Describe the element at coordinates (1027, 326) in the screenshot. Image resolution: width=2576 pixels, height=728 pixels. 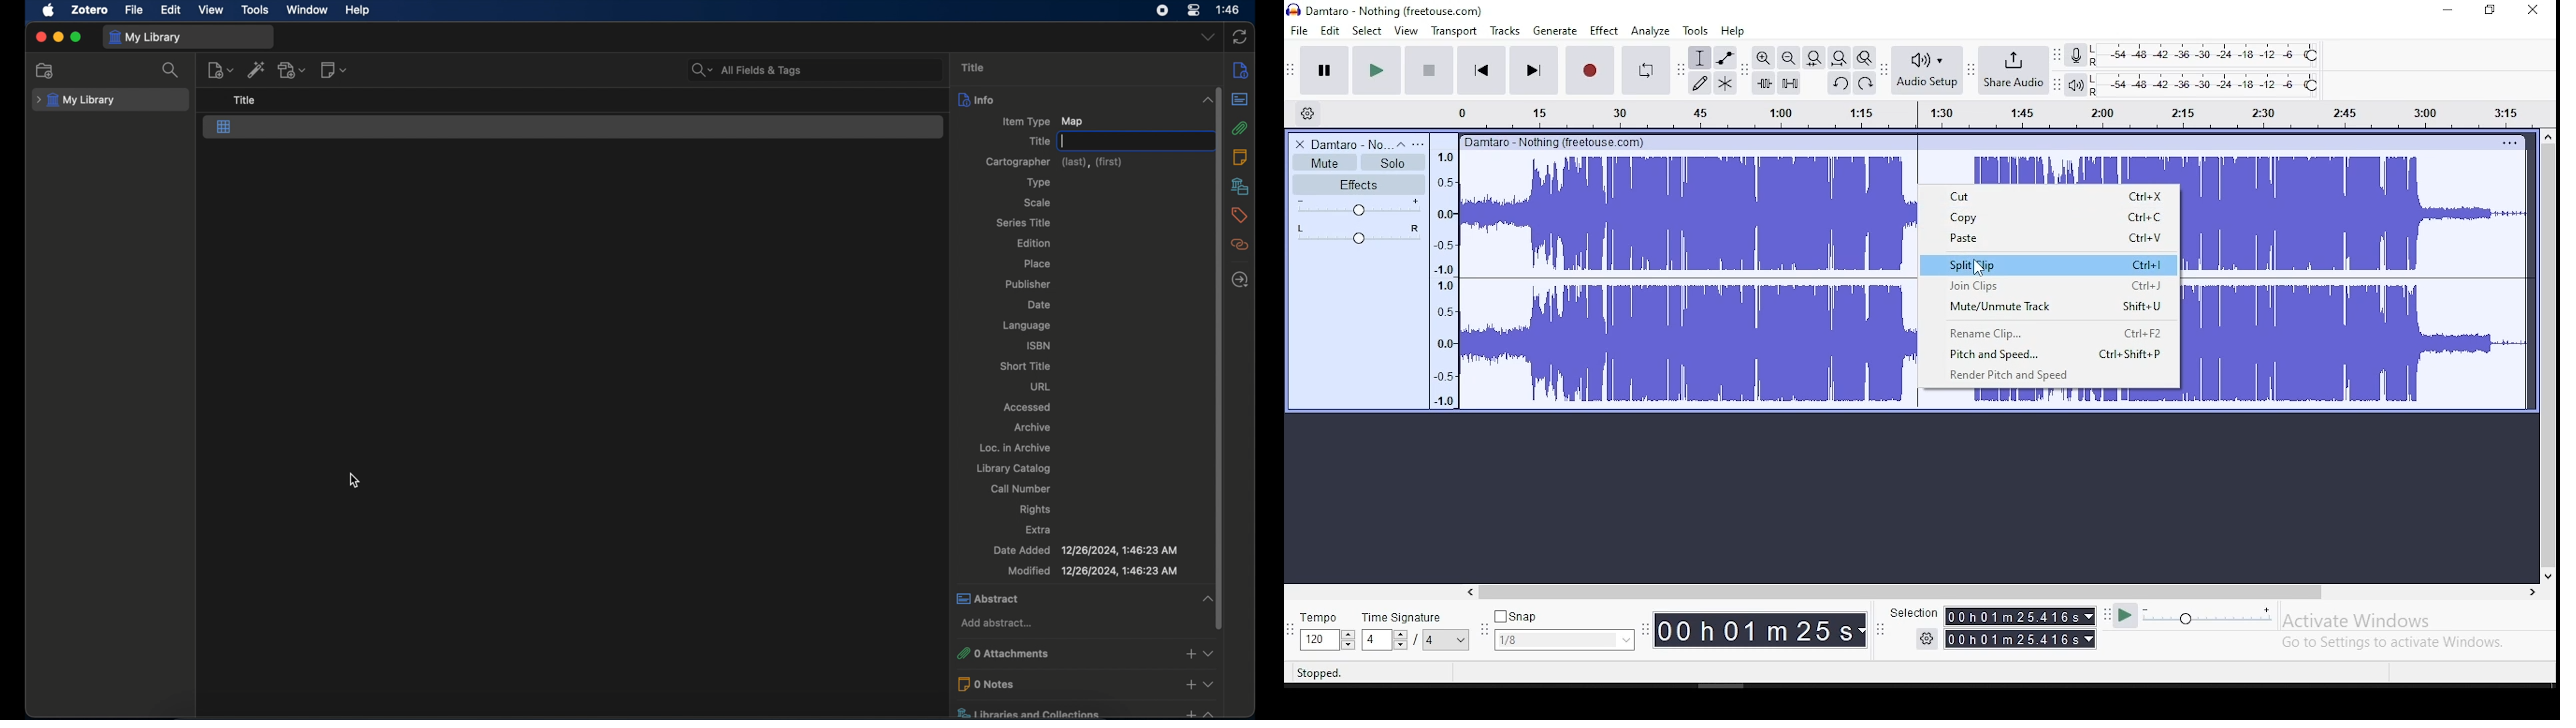
I see `language` at that location.